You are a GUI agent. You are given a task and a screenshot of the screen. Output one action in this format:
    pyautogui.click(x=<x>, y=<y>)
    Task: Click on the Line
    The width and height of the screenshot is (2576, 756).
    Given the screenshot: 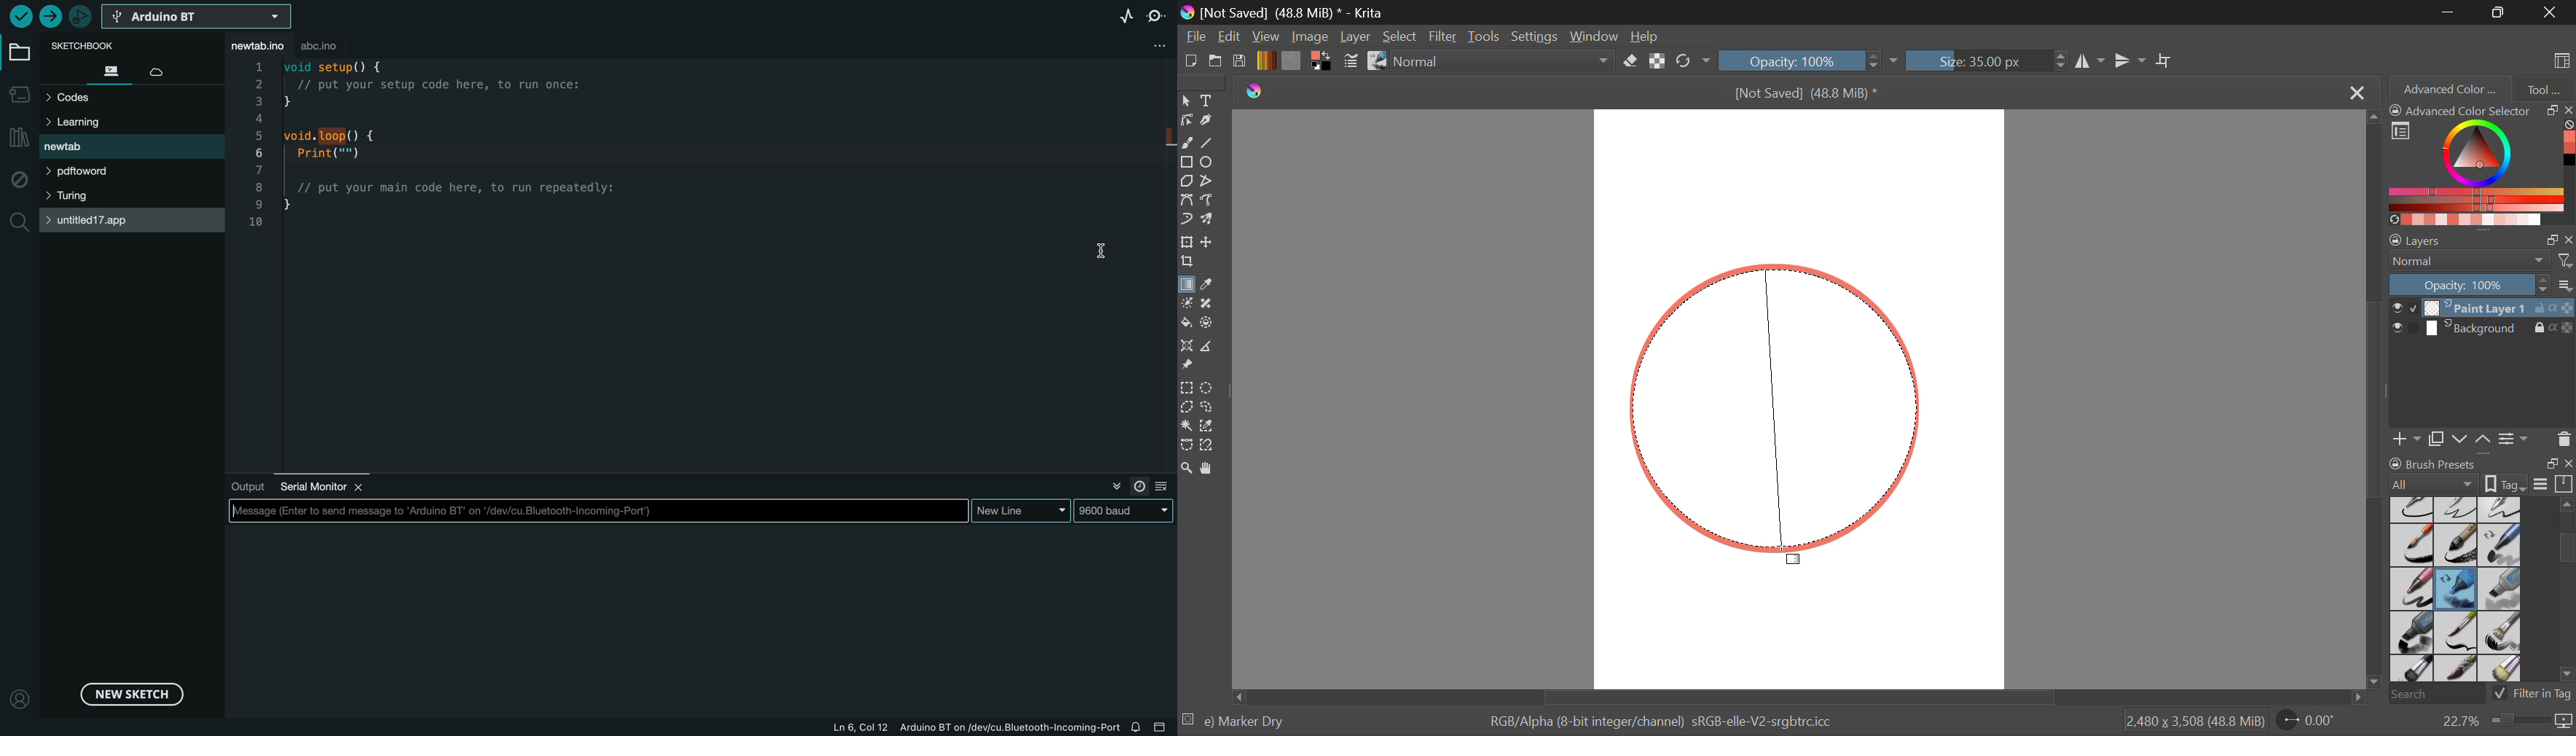 What is the action you would take?
    pyautogui.click(x=1209, y=144)
    